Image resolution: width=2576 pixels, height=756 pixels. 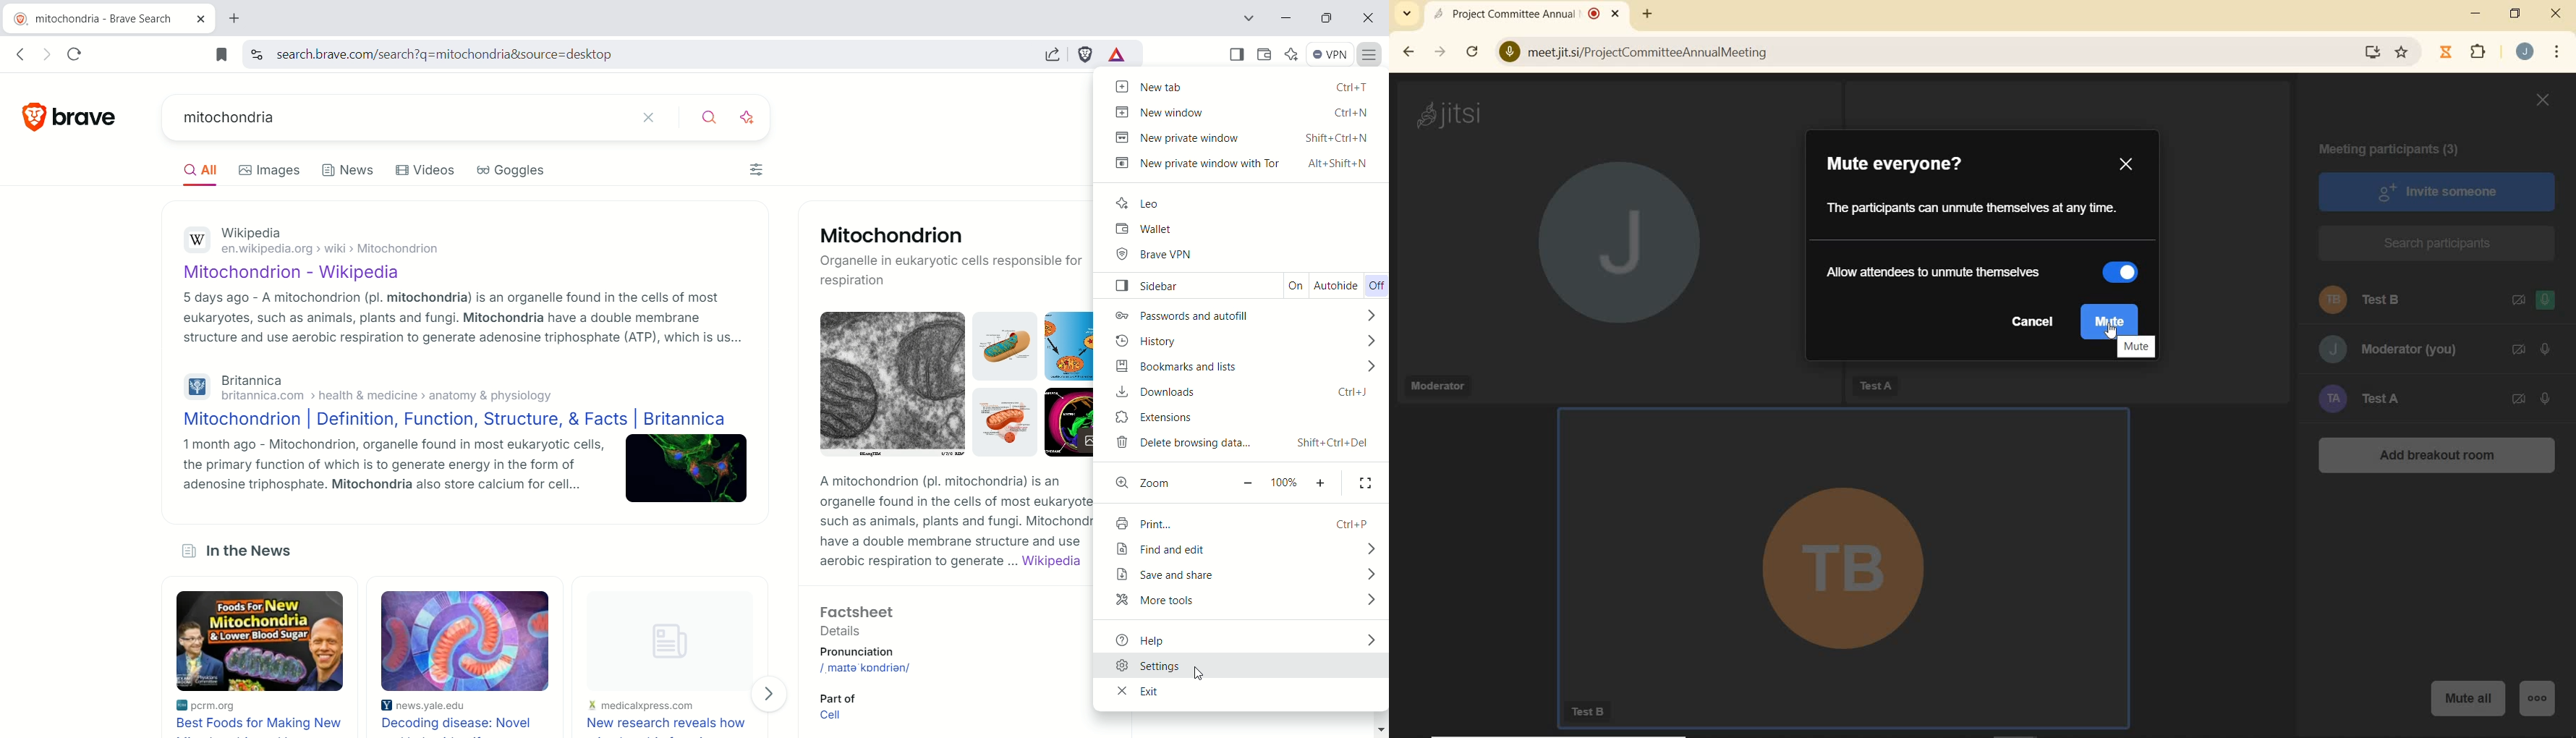 I want to click on zoom, so click(x=1140, y=483).